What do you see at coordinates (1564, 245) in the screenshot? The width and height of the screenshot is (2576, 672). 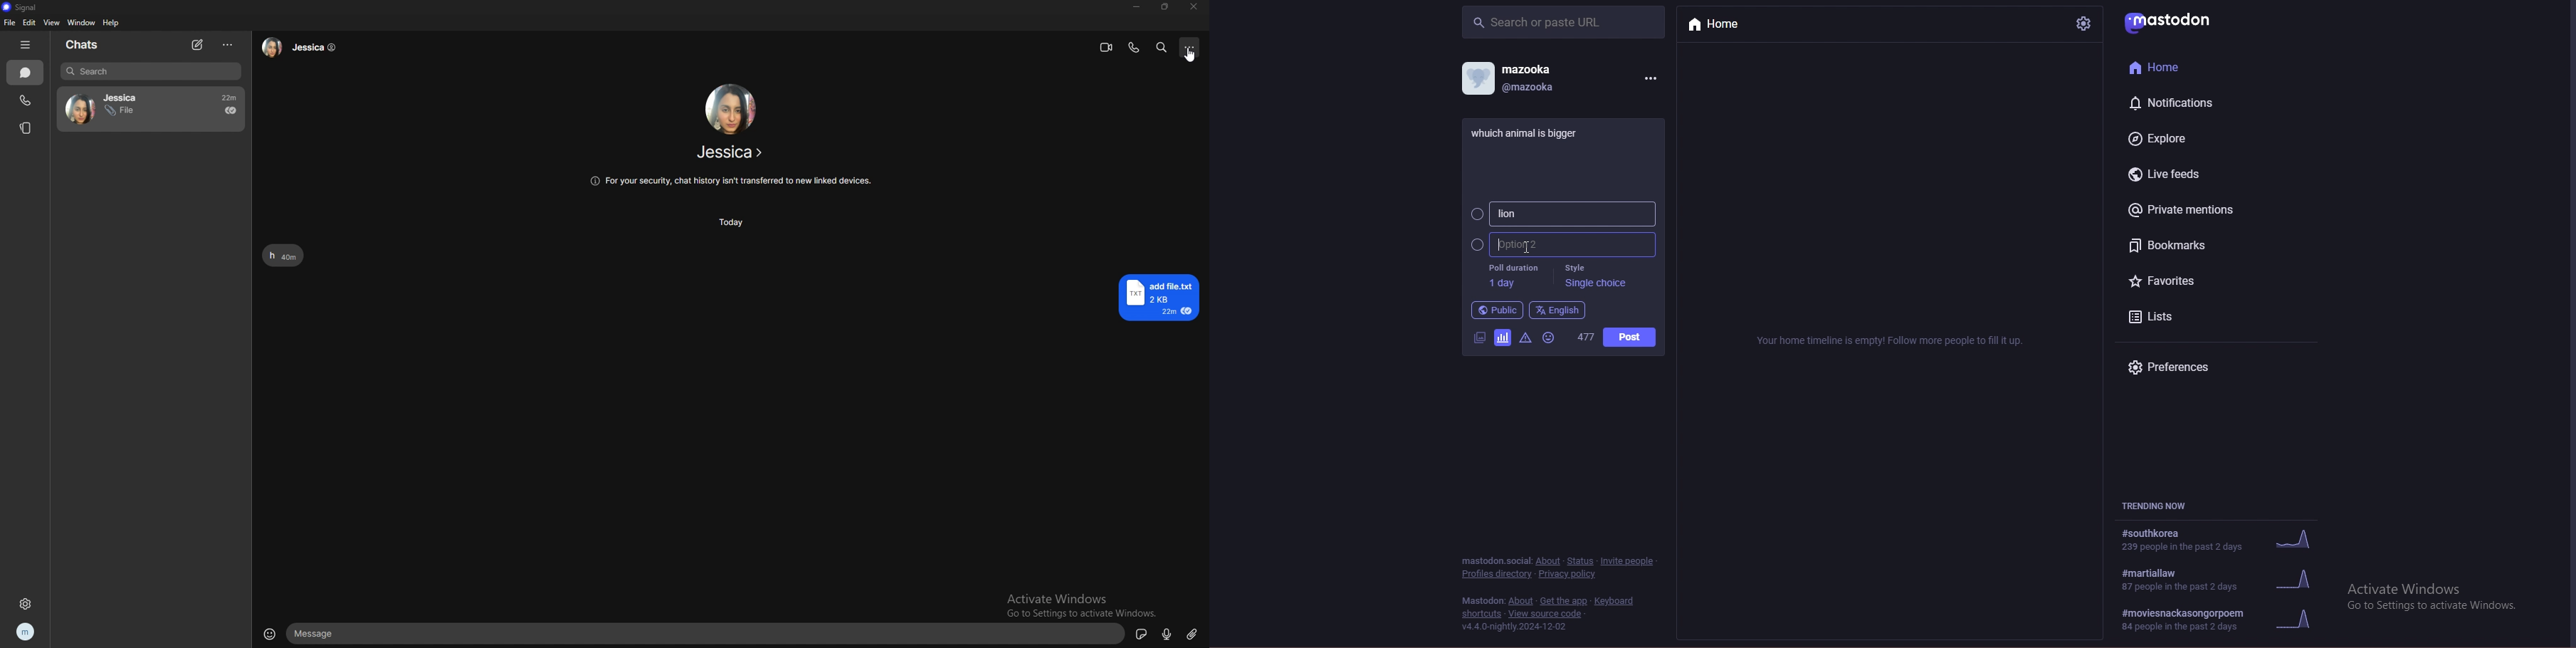 I see `option 2` at bounding box center [1564, 245].